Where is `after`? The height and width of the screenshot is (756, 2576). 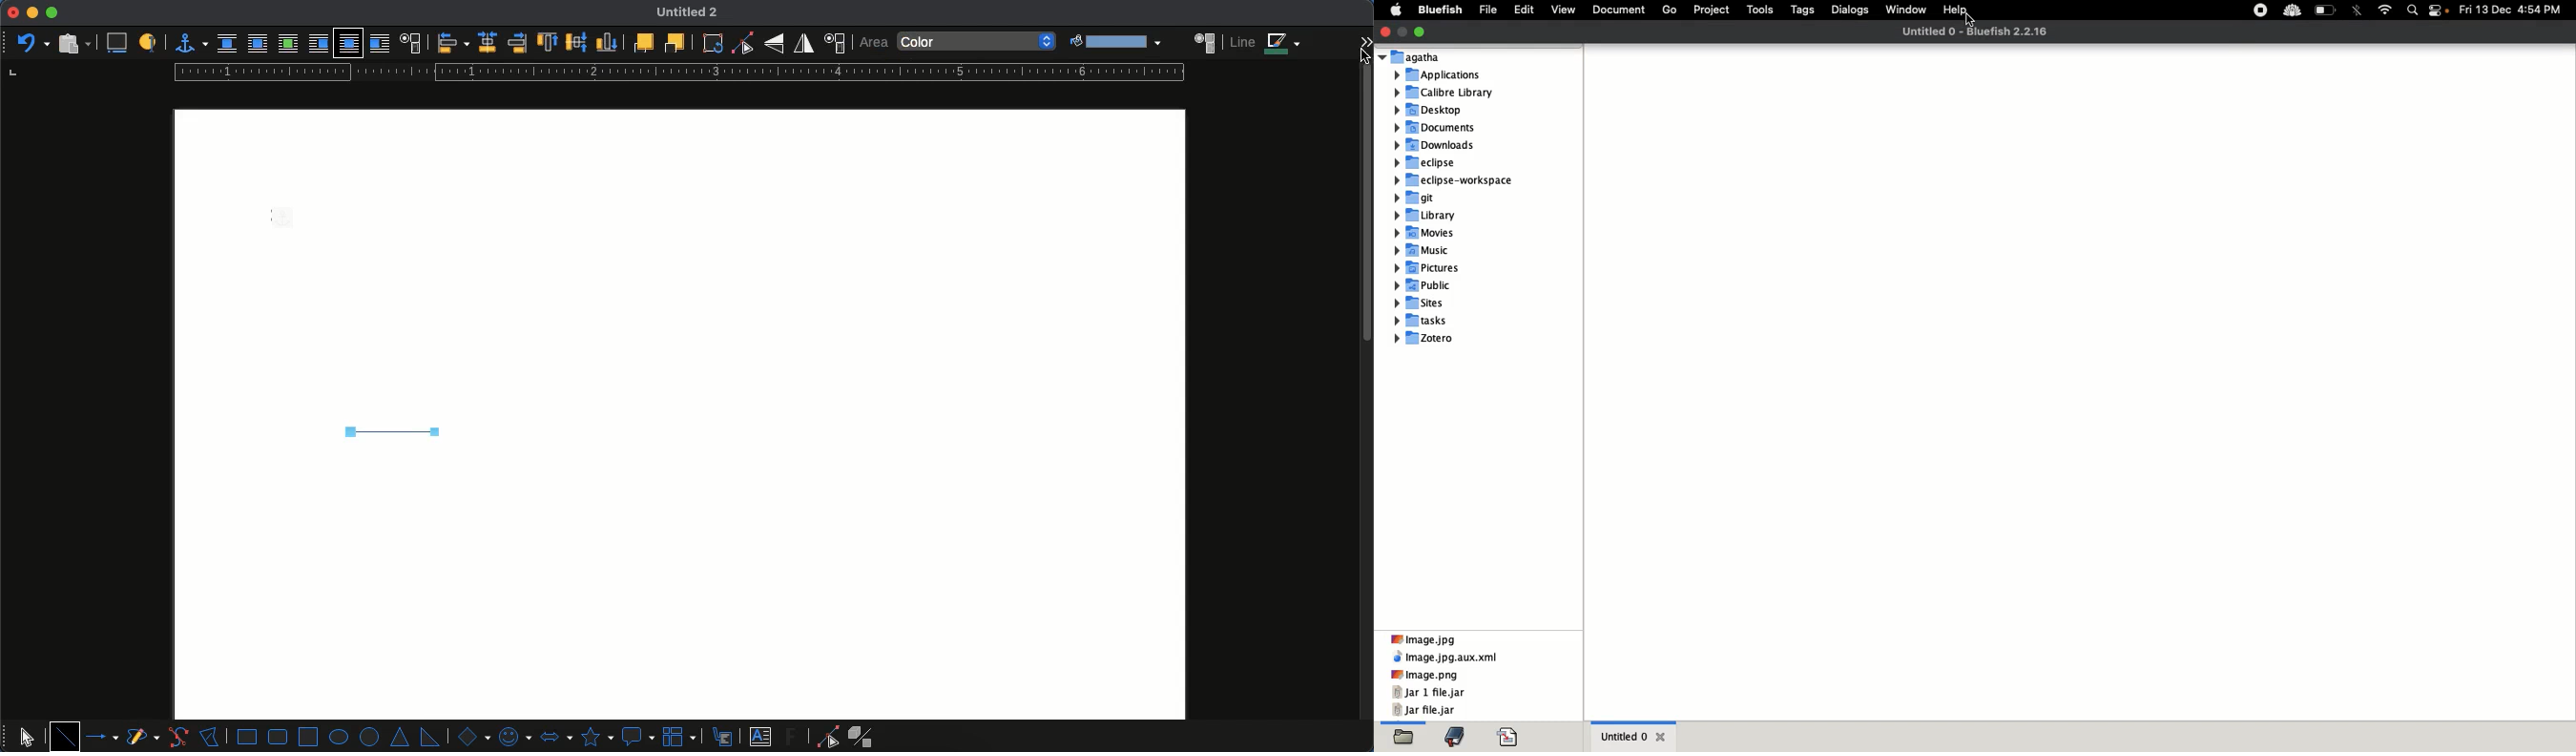
after is located at coordinates (379, 43).